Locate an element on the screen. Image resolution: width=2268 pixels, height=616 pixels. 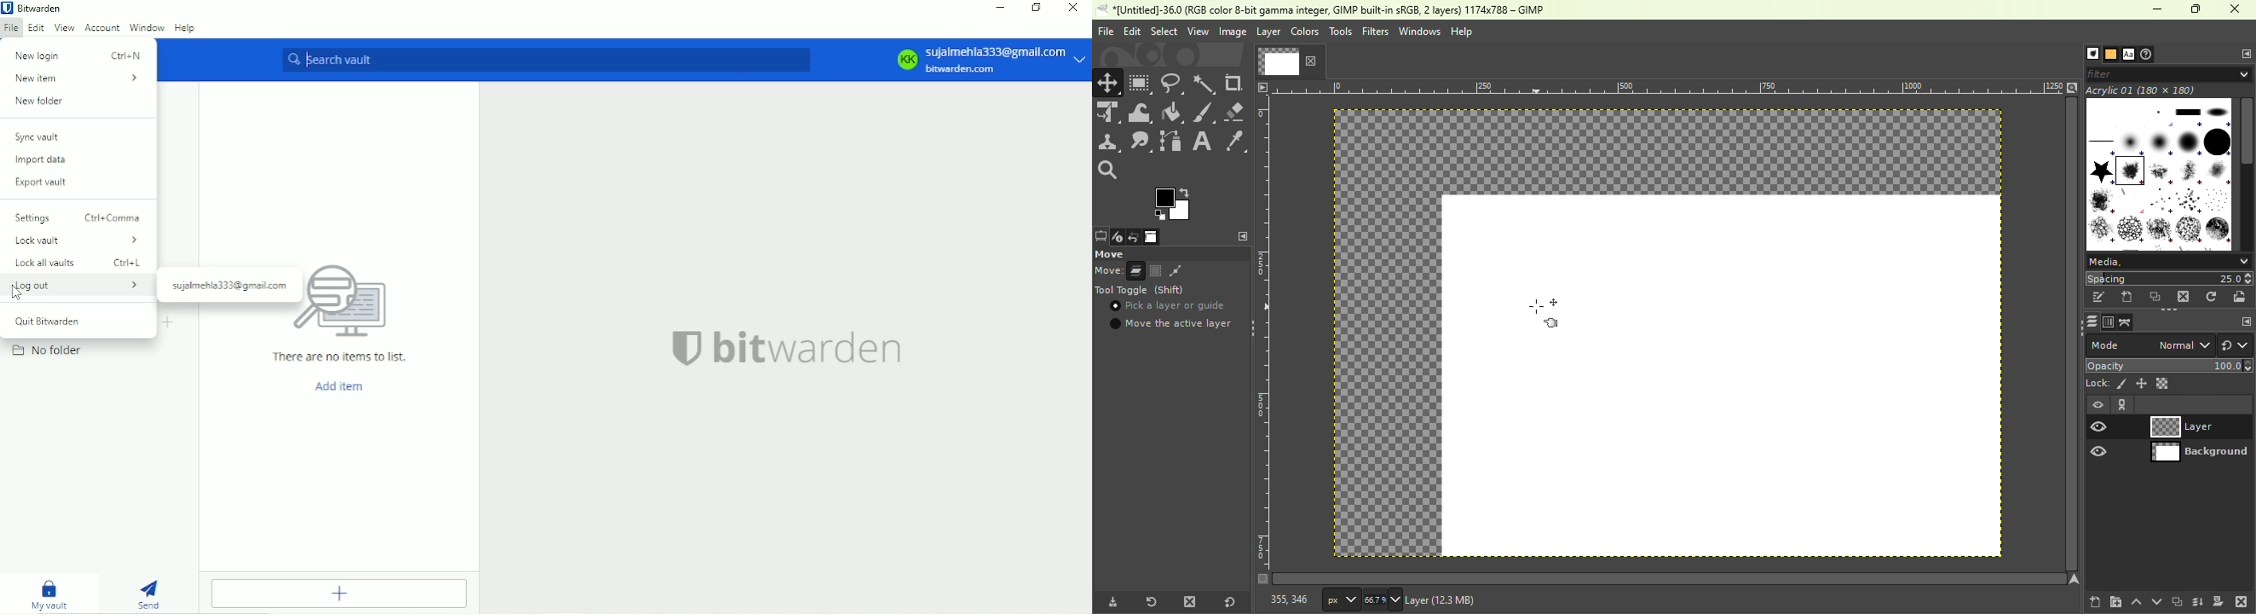
Spacing is located at coordinates (2170, 278).